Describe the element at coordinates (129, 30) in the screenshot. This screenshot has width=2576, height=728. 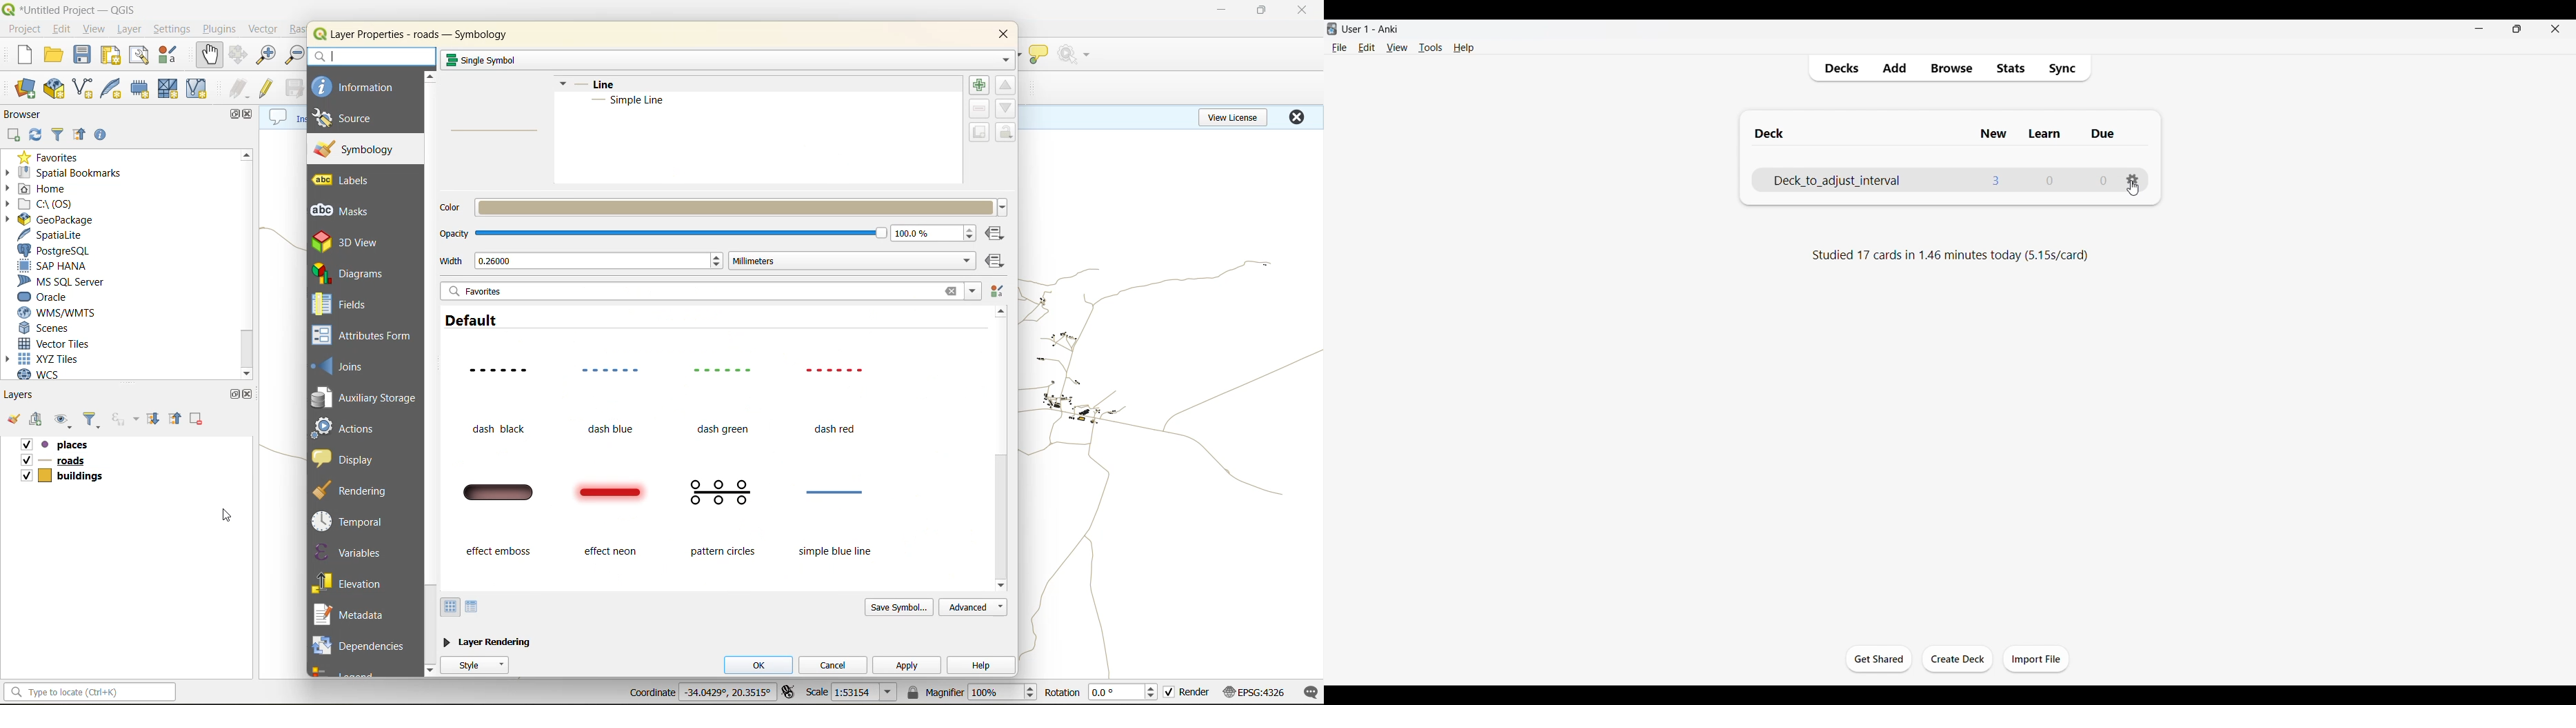
I see `layer` at that location.